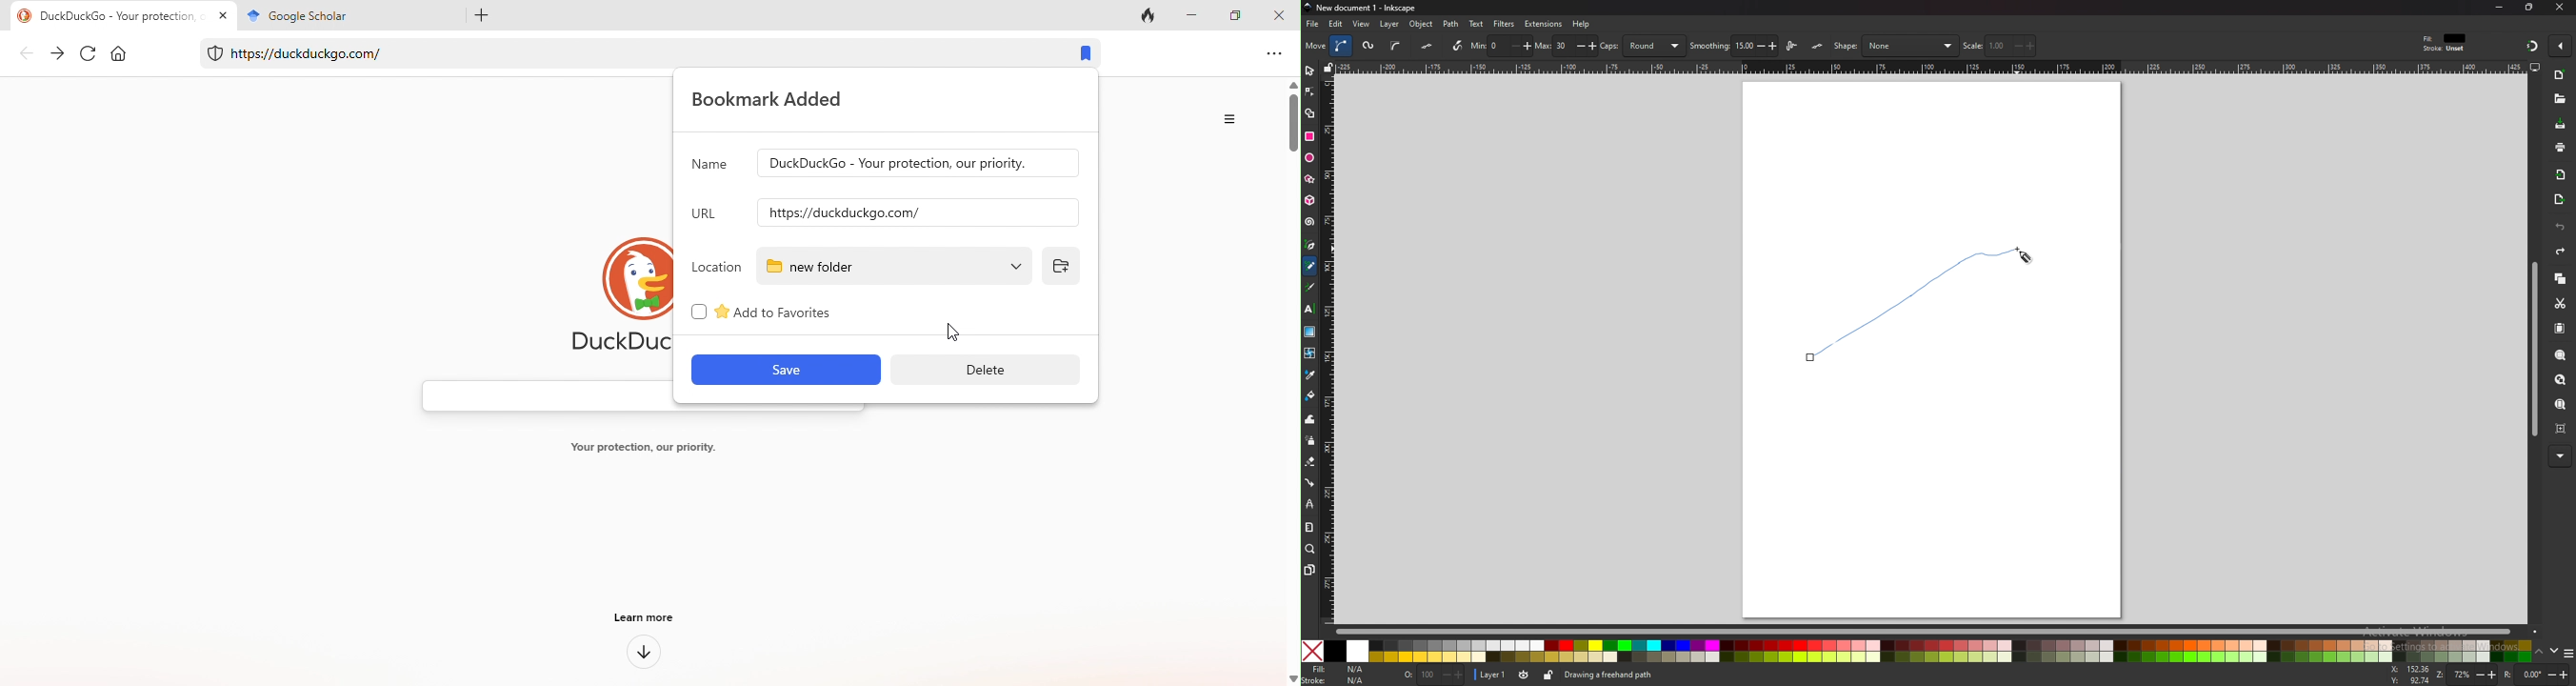 Image resolution: width=2576 pixels, height=700 pixels. Describe the element at coordinates (1309, 201) in the screenshot. I see `3d box` at that location.